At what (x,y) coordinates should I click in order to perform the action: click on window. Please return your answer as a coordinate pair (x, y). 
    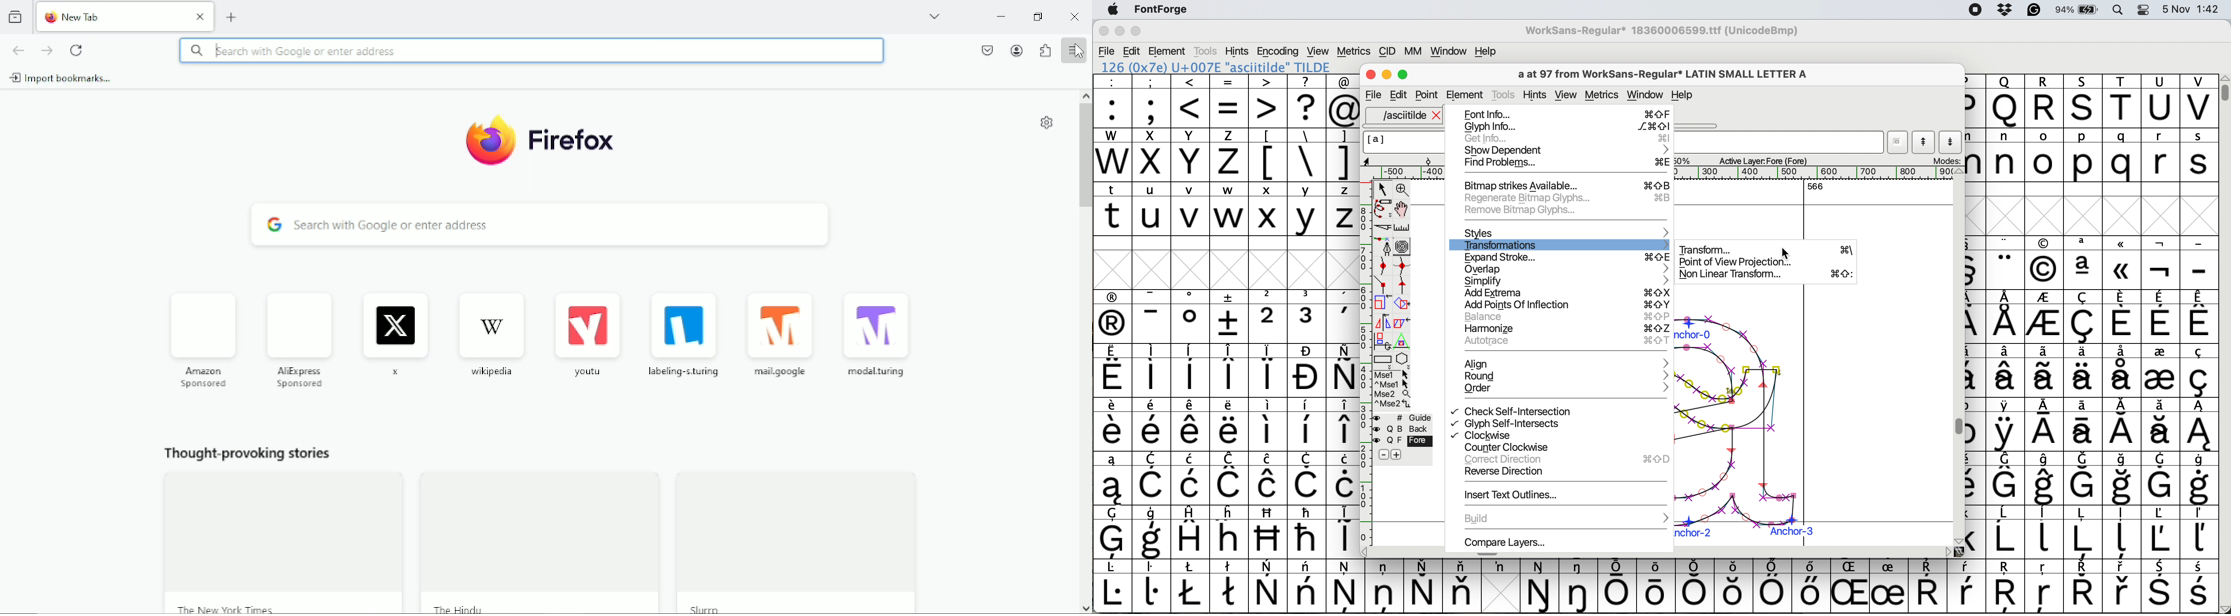
    Looking at the image, I should click on (1647, 95).